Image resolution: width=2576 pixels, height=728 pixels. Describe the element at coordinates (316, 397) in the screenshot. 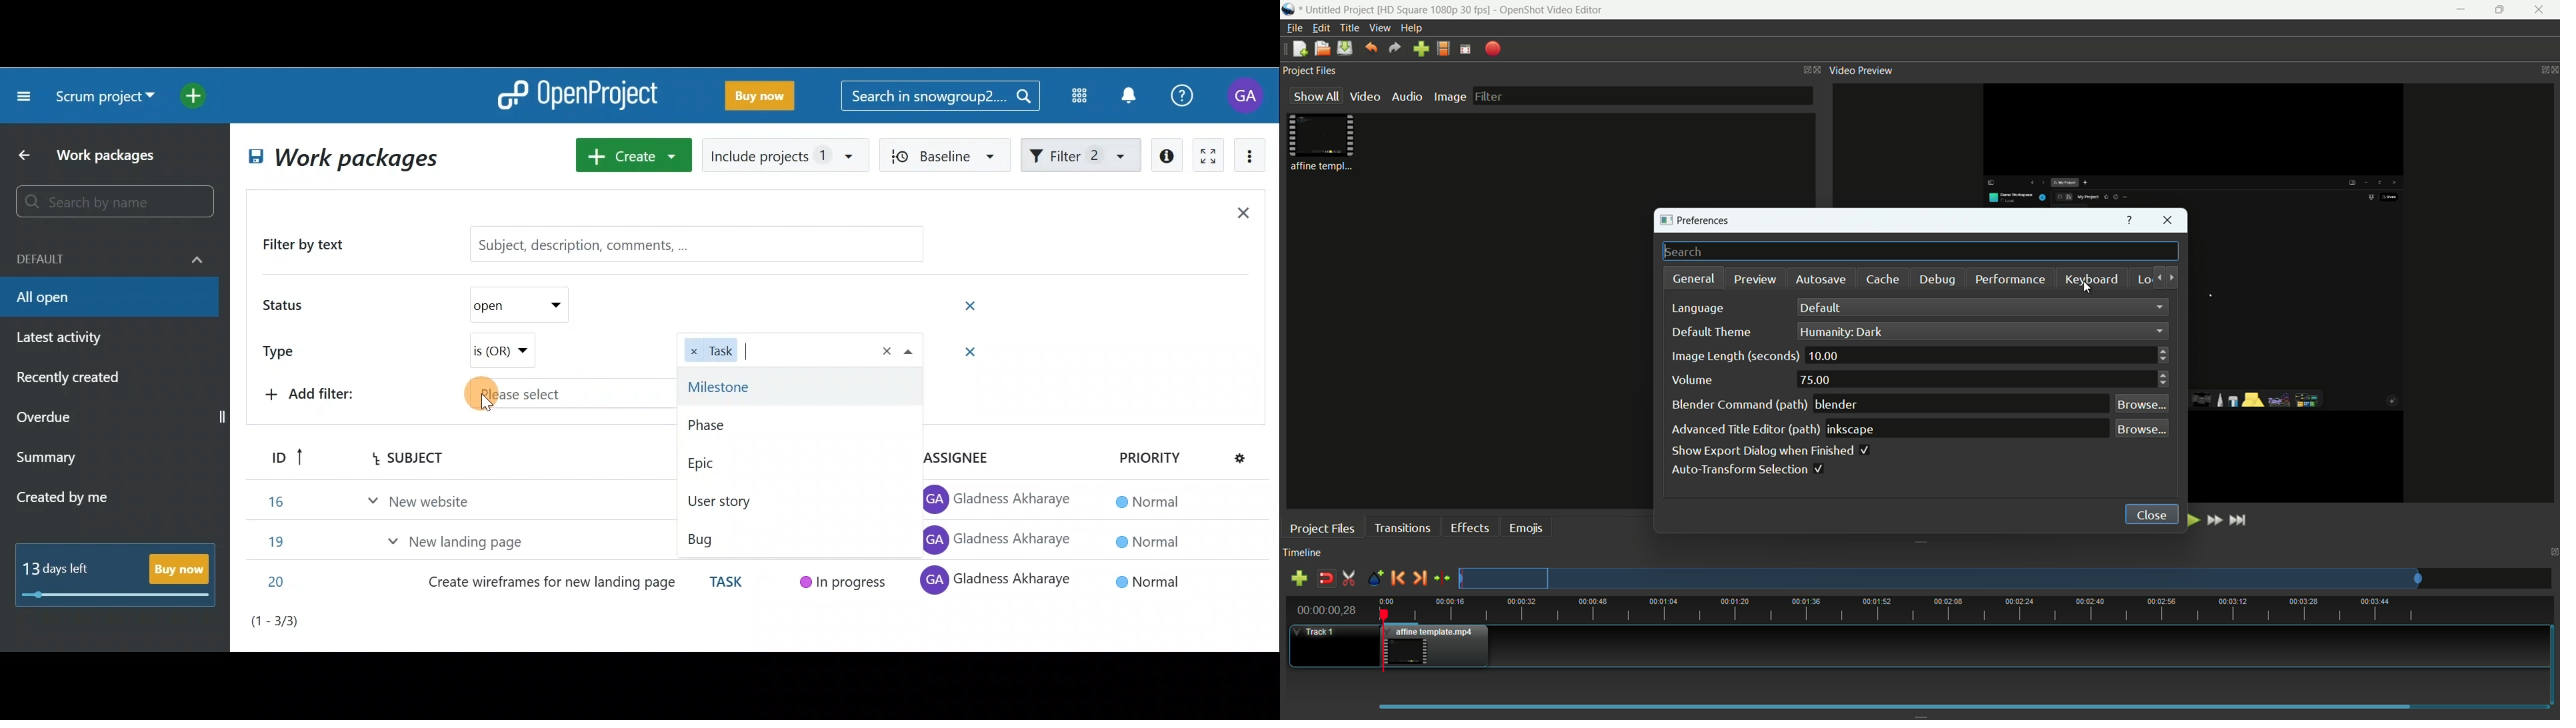

I see `Add Filter` at that location.